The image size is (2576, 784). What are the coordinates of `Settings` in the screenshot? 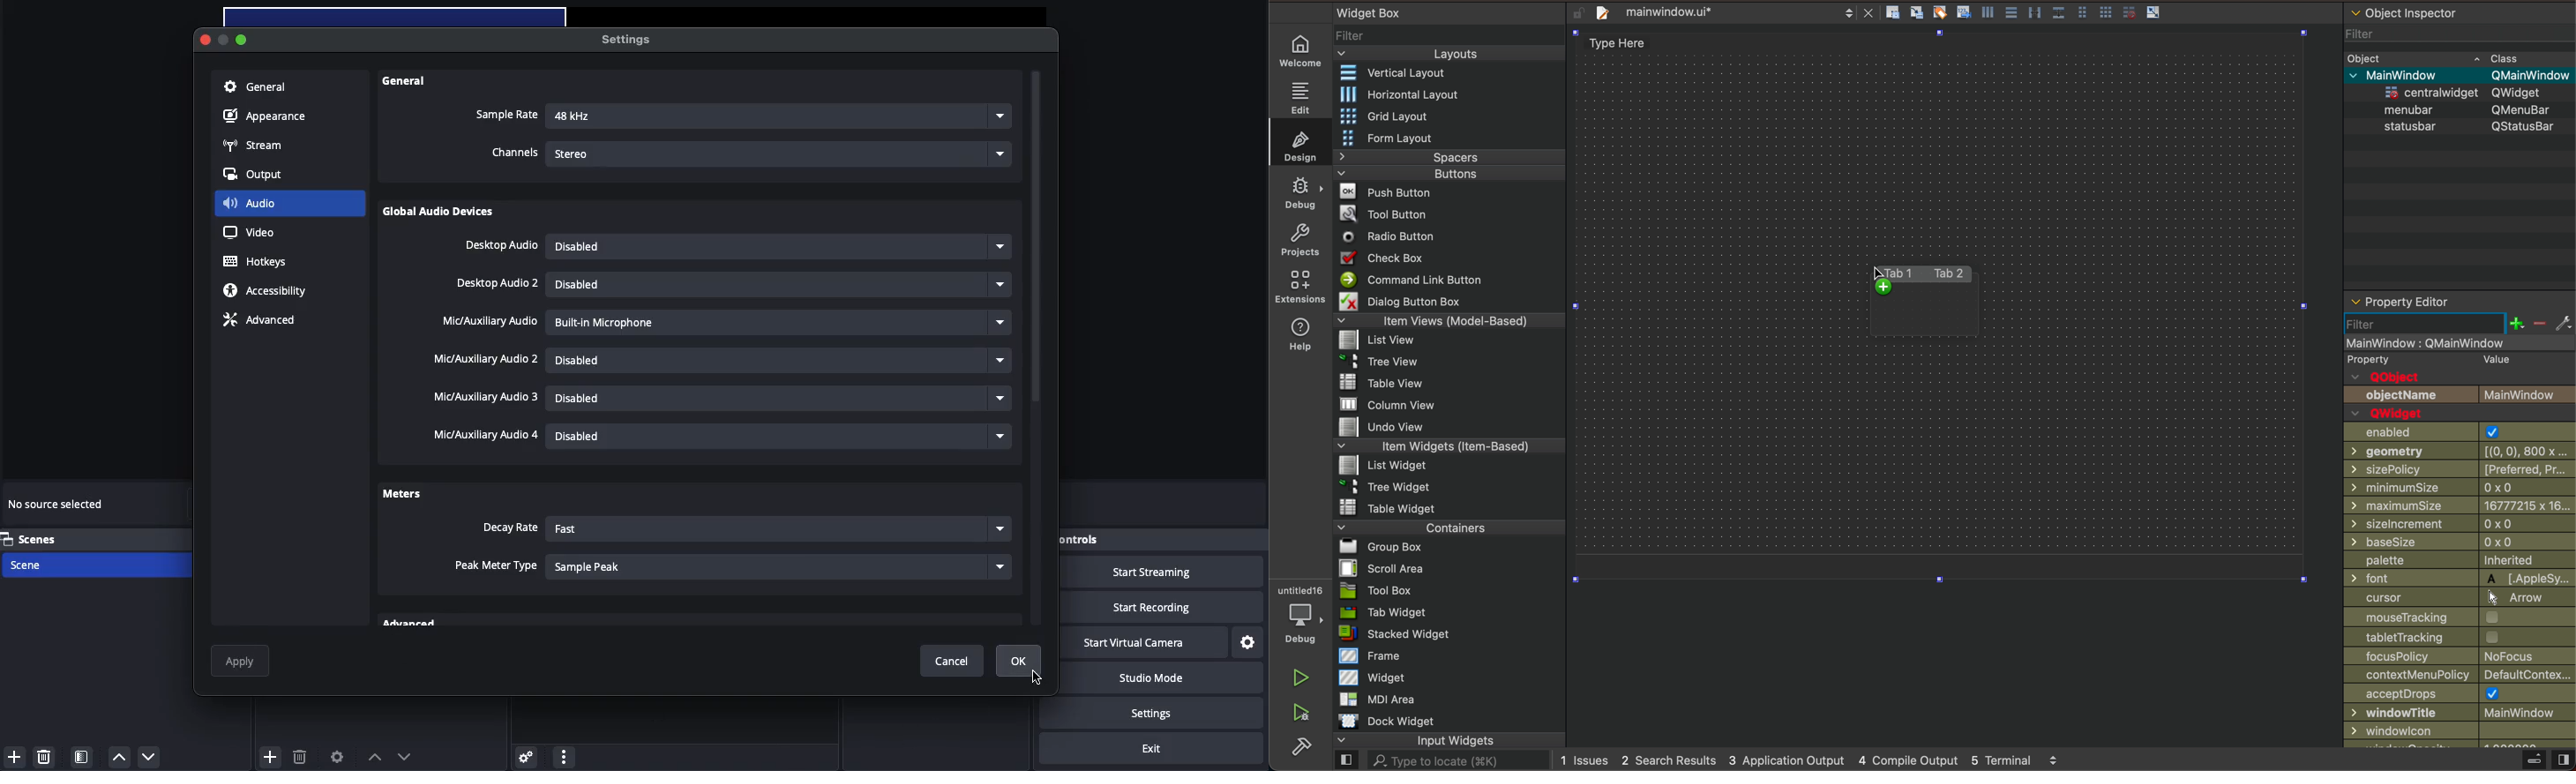 It's located at (1248, 643).